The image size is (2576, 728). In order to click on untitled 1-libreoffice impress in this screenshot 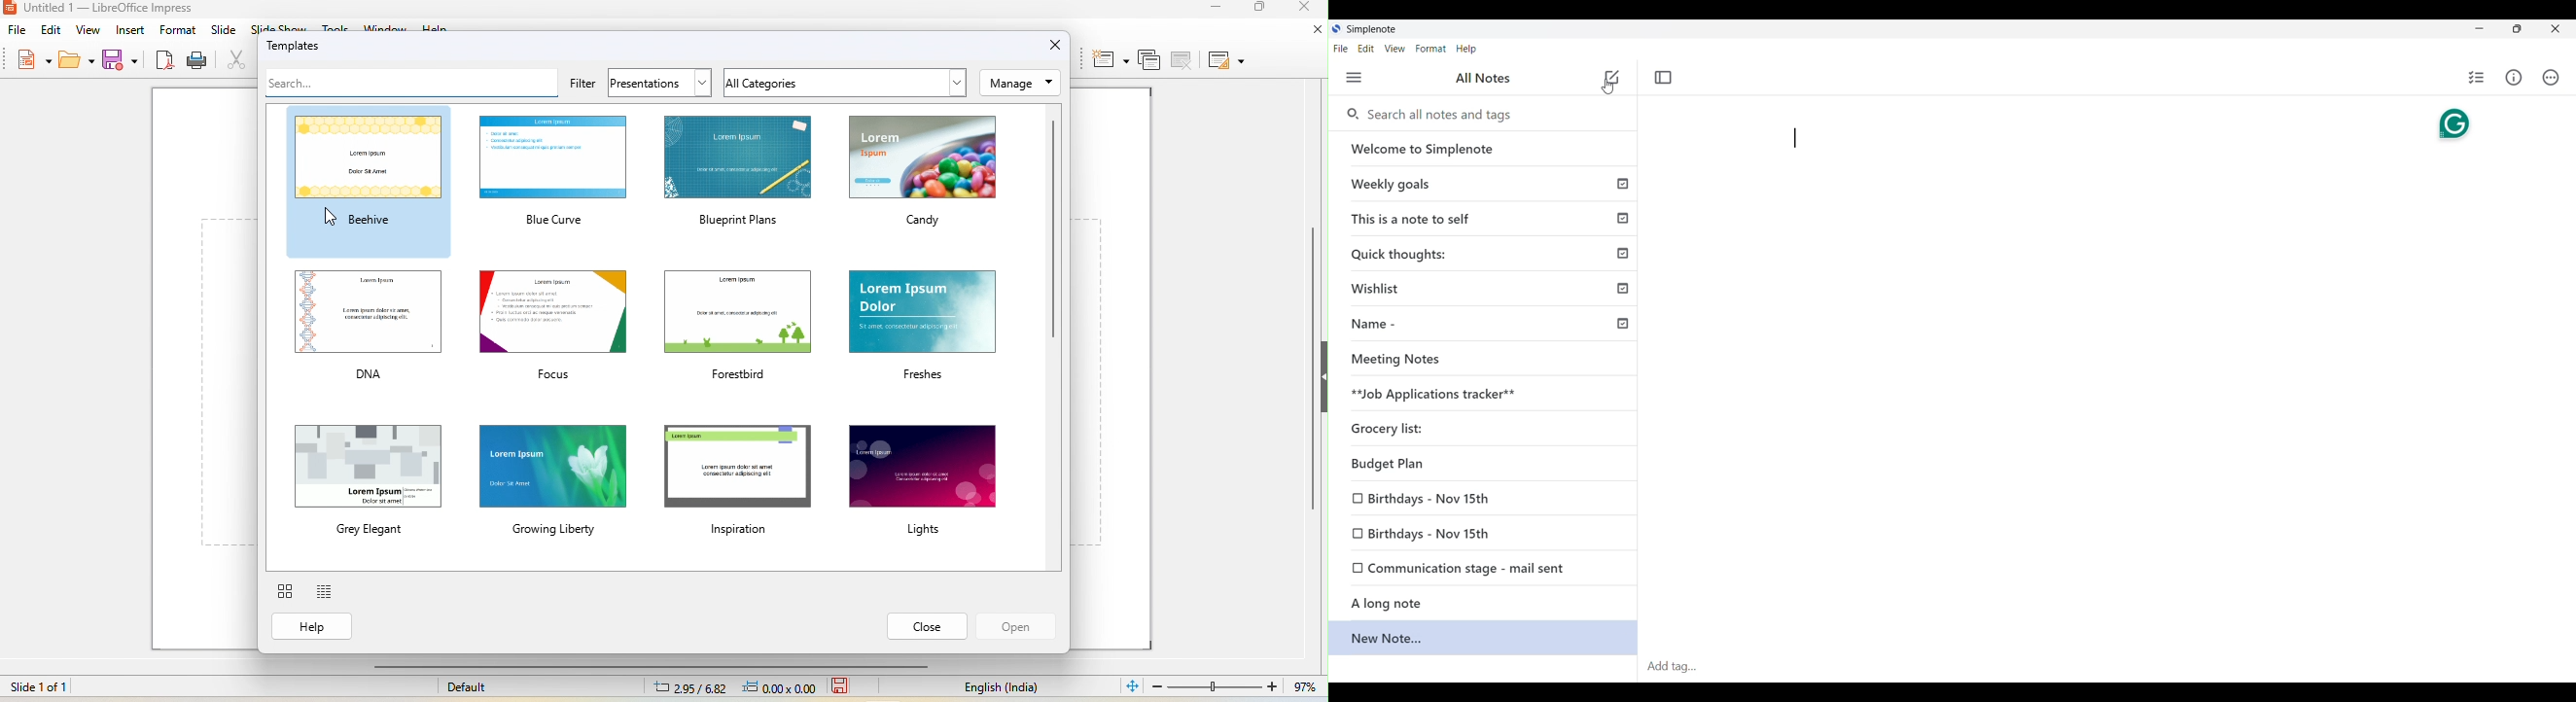, I will do `click(123, 8)`.